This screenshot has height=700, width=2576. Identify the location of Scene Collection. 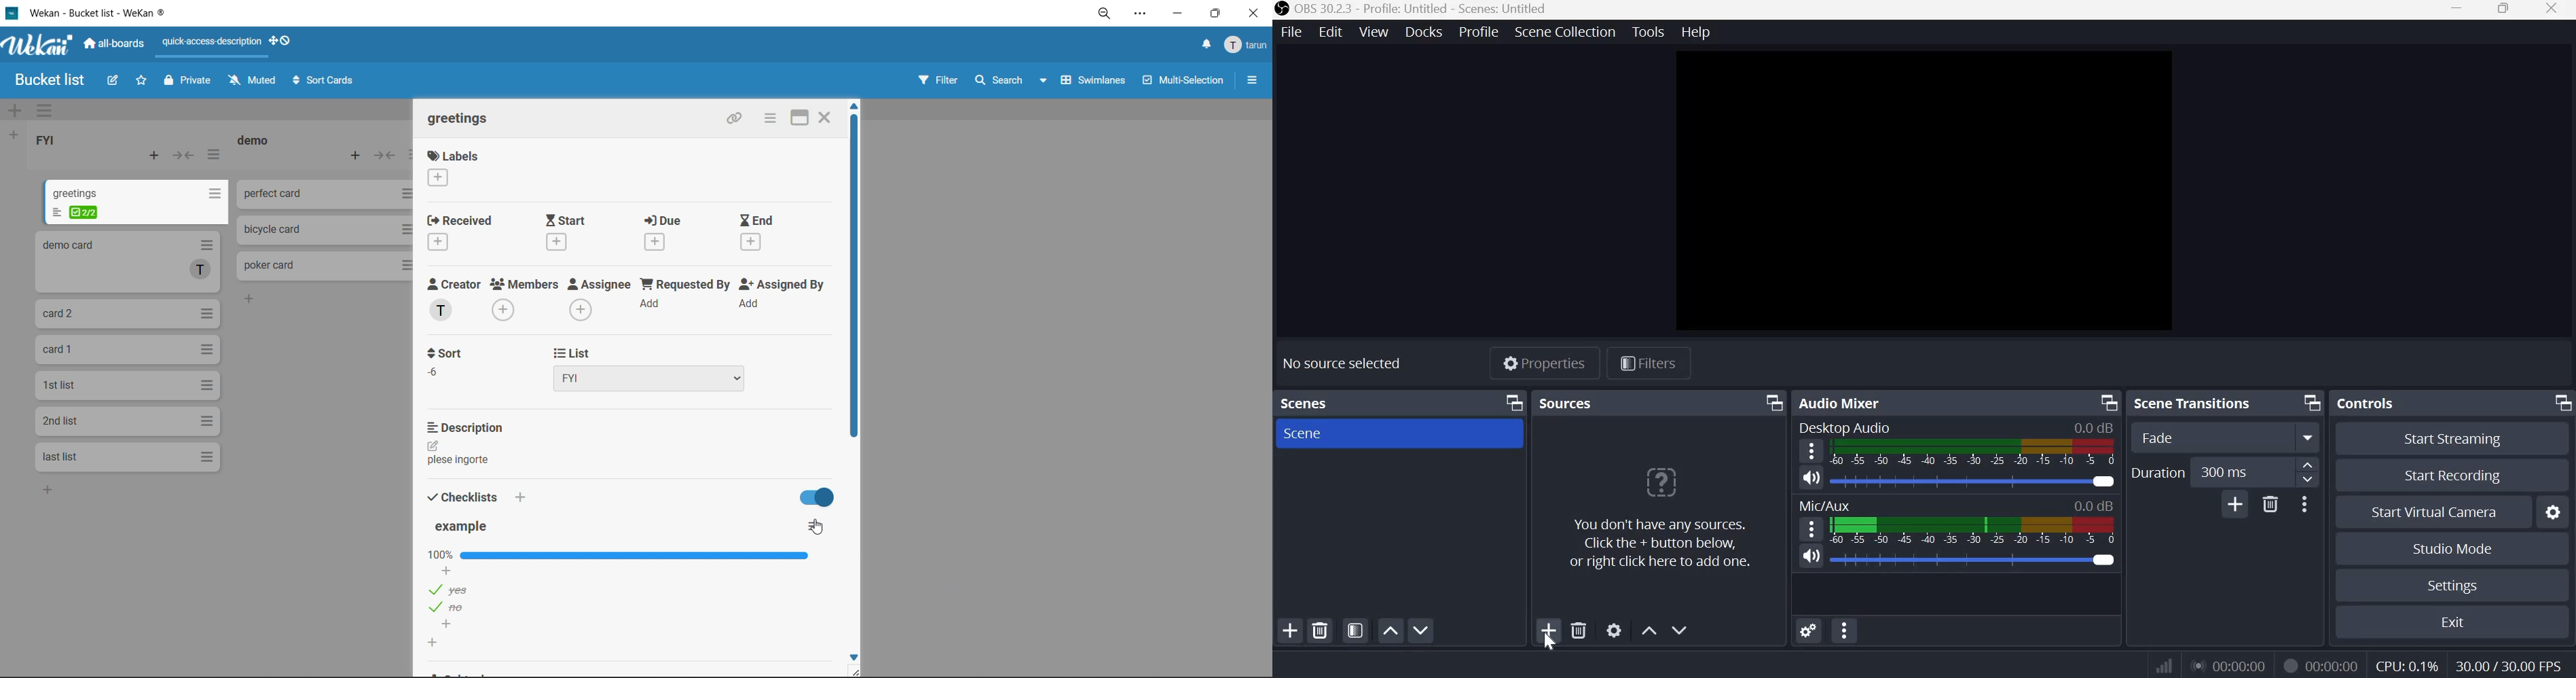
(1564, 32).